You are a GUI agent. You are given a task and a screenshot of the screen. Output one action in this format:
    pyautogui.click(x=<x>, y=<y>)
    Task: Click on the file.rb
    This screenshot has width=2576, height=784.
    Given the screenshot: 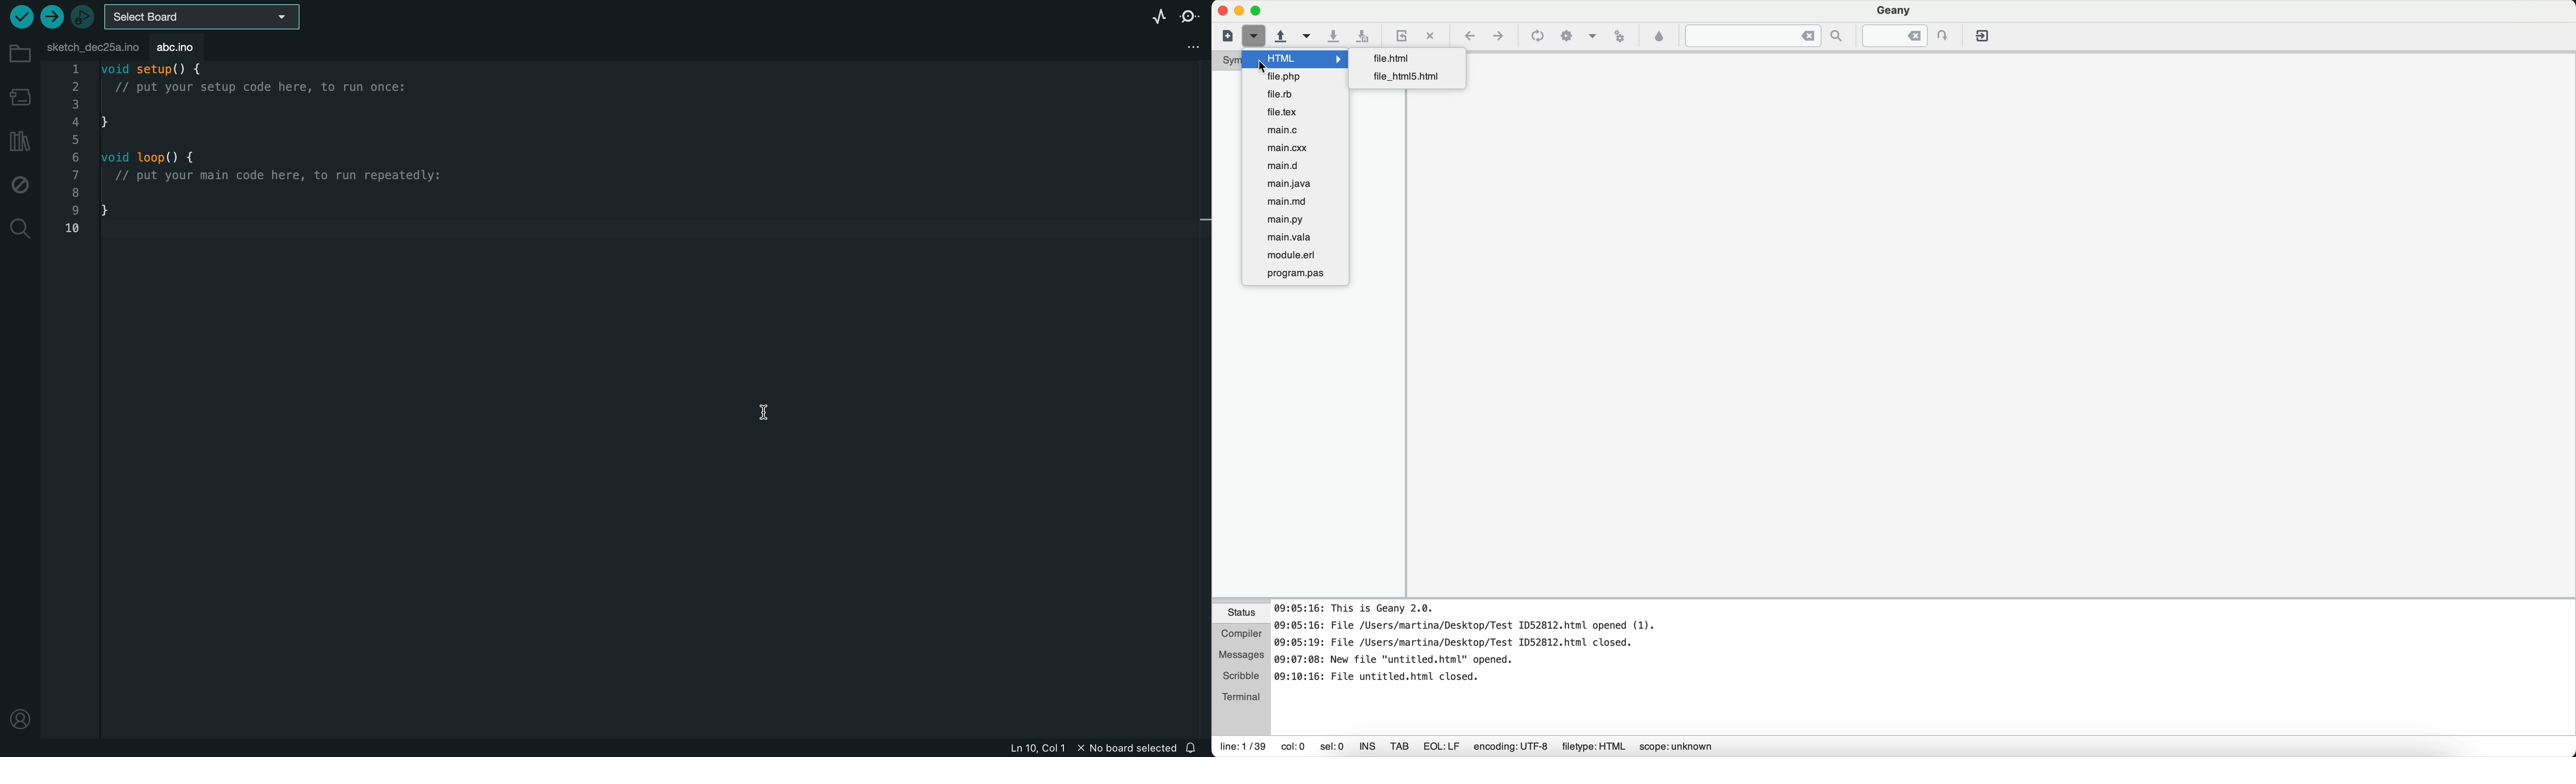 What is the action you would take?
    pyautogui.click(x=1296, y=93)
    